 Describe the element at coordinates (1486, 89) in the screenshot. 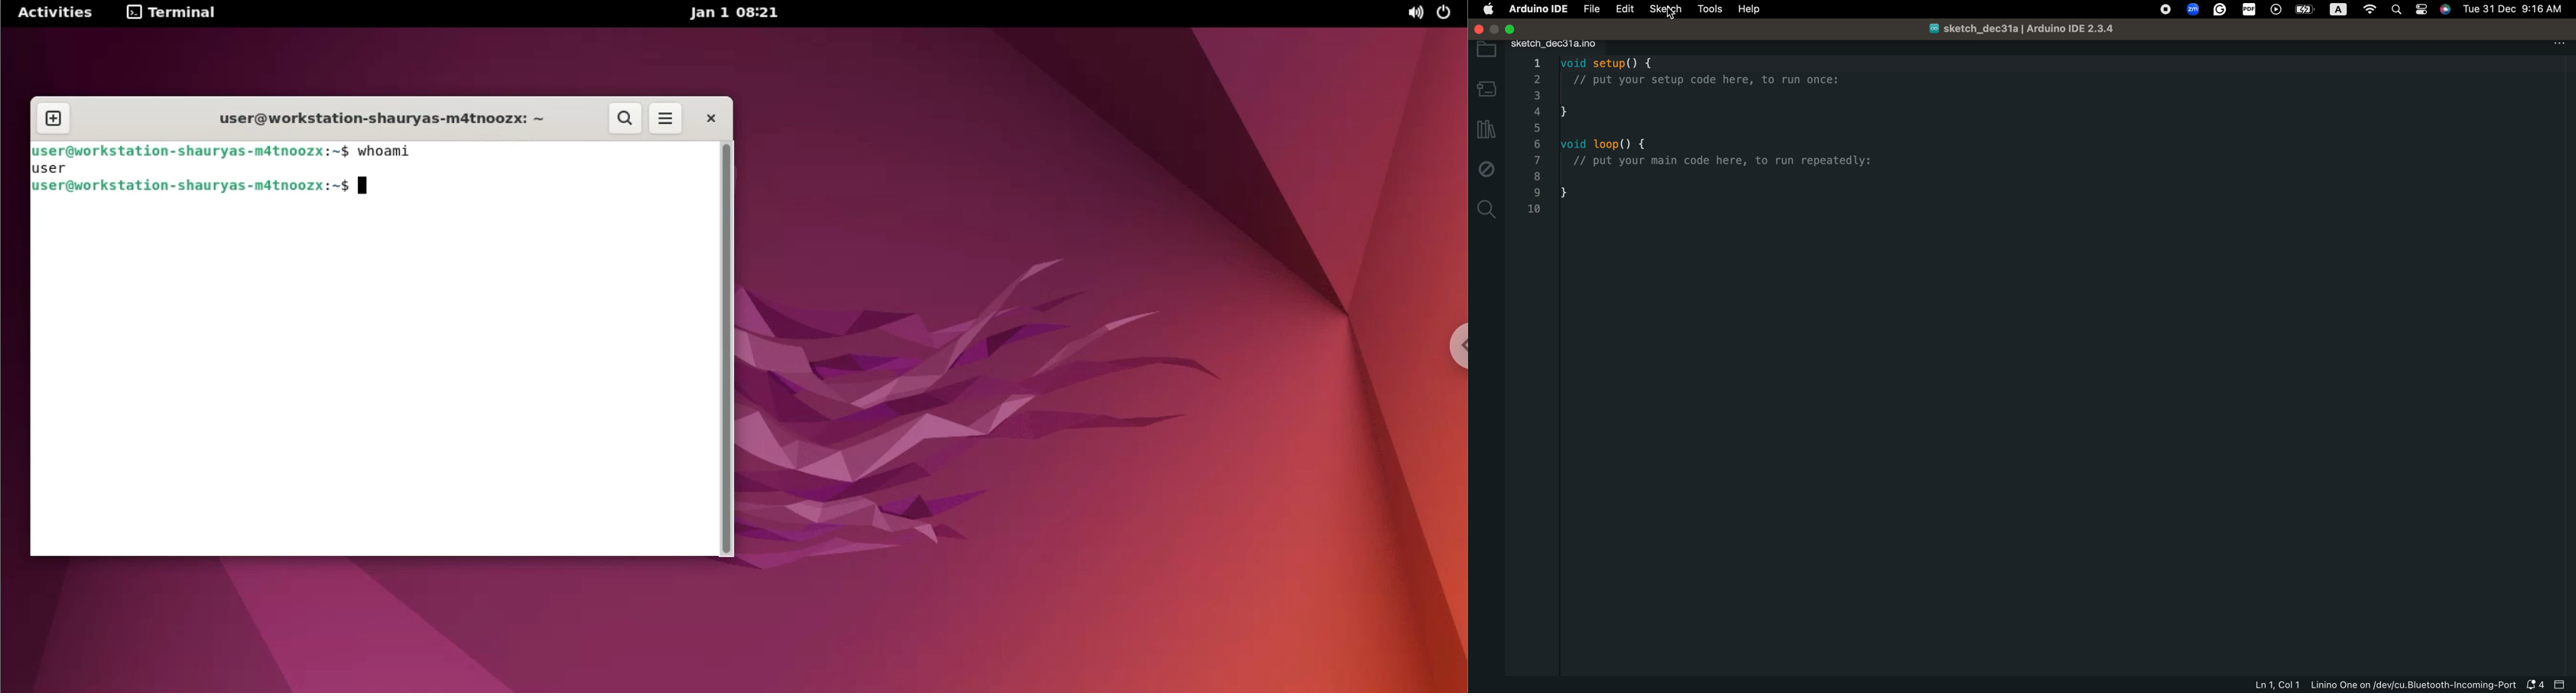

I see `board manager` at that location.